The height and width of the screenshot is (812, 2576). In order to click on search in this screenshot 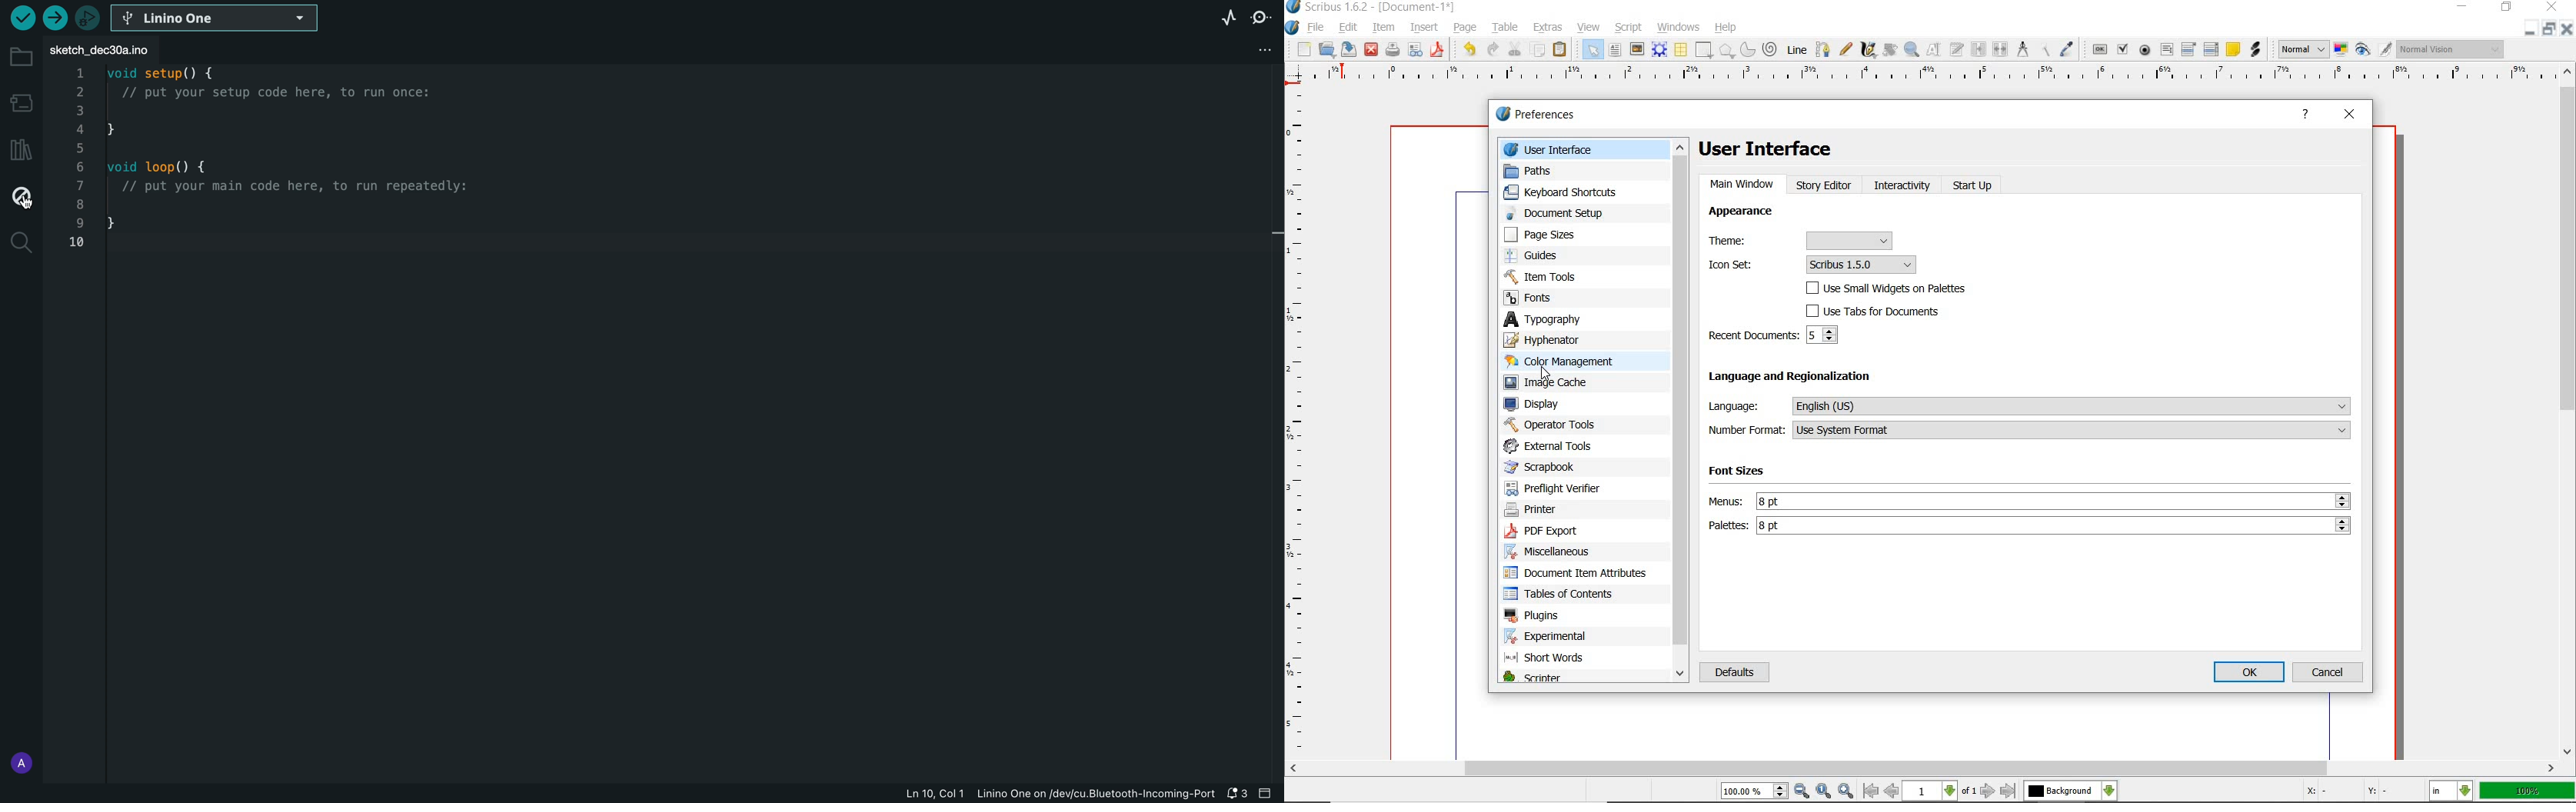, I will do `click(19, 243)`.